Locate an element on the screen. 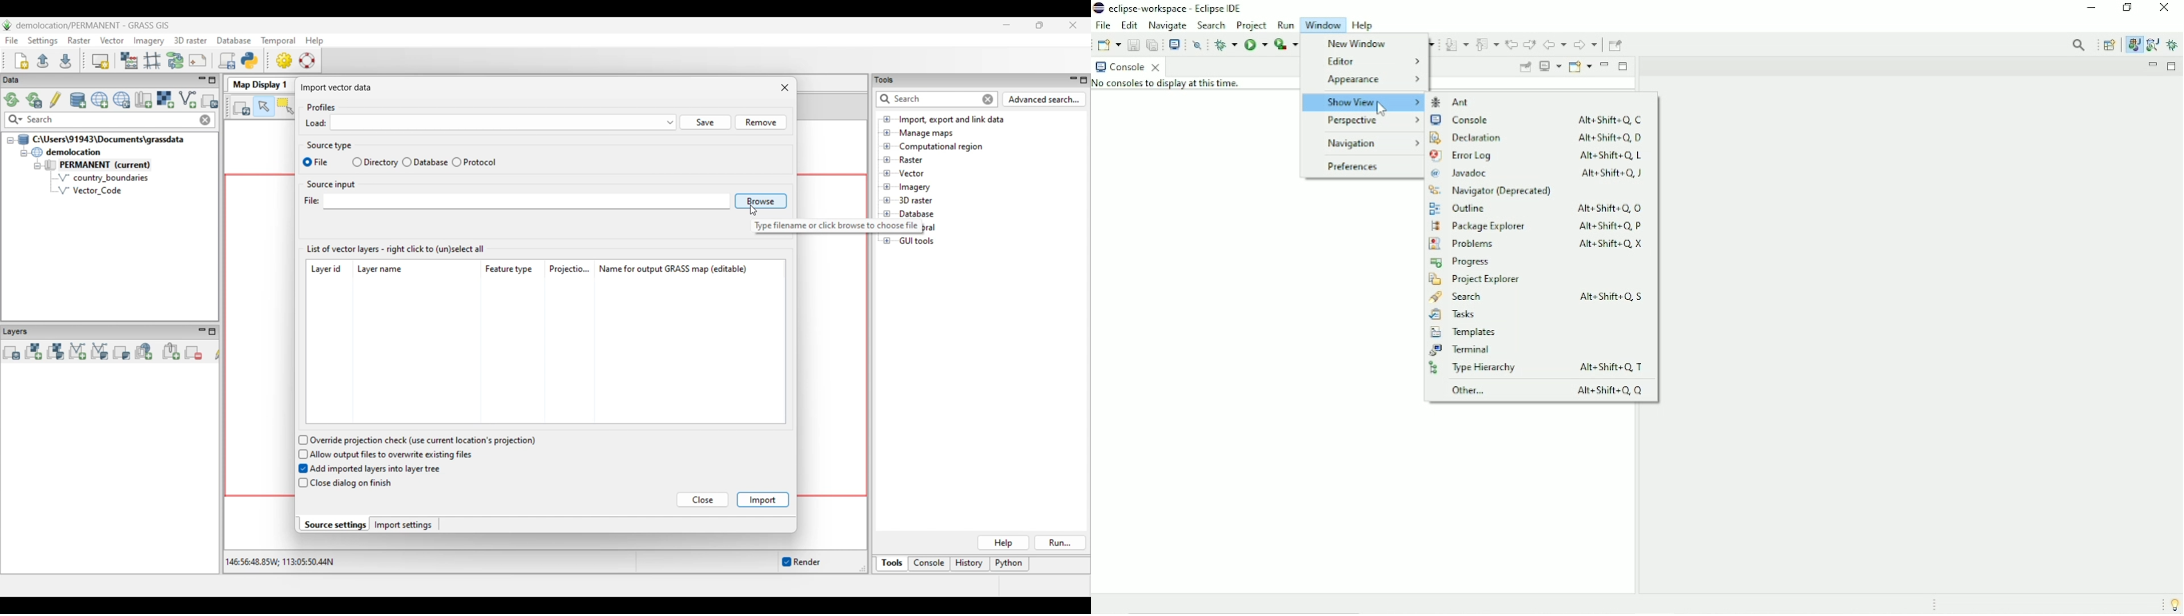 The image size is (2184, 616). Layers is located at coordinates (18, 331).